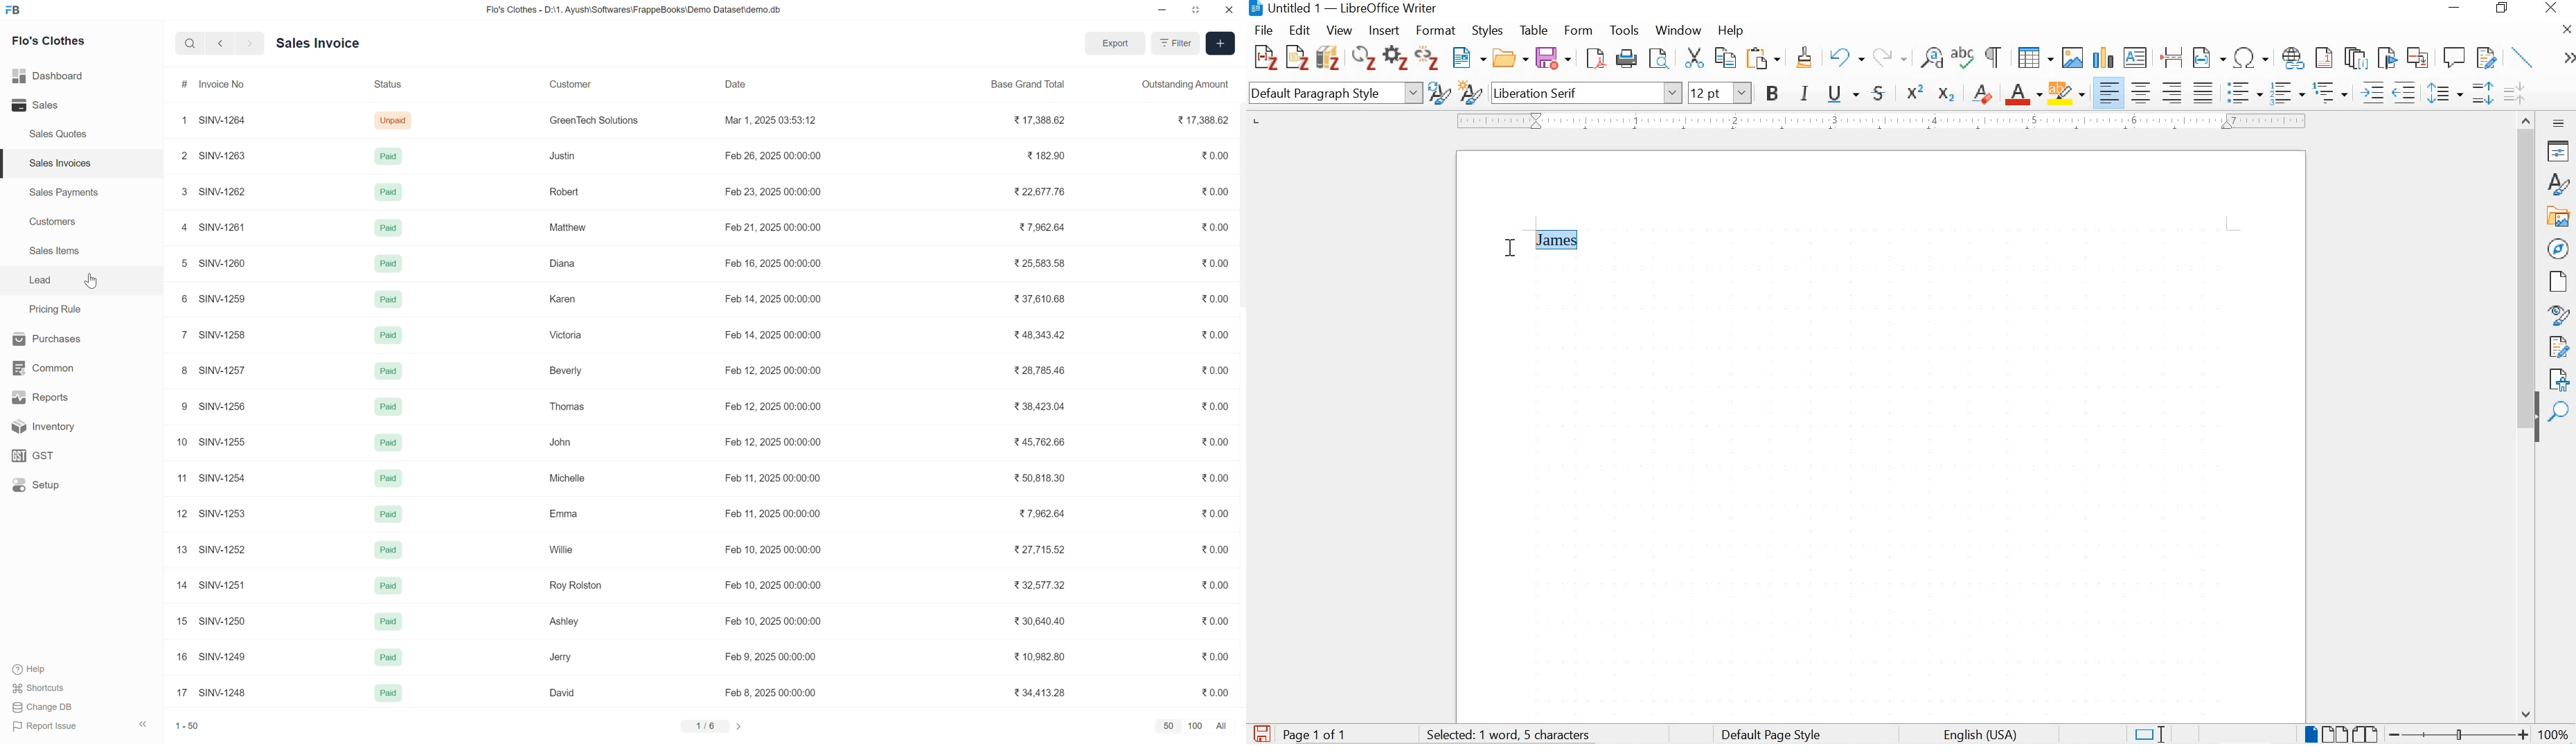  Describe the element at coordinates (775, 621) in the screenshot. I see `%30,640.4(` at that location.